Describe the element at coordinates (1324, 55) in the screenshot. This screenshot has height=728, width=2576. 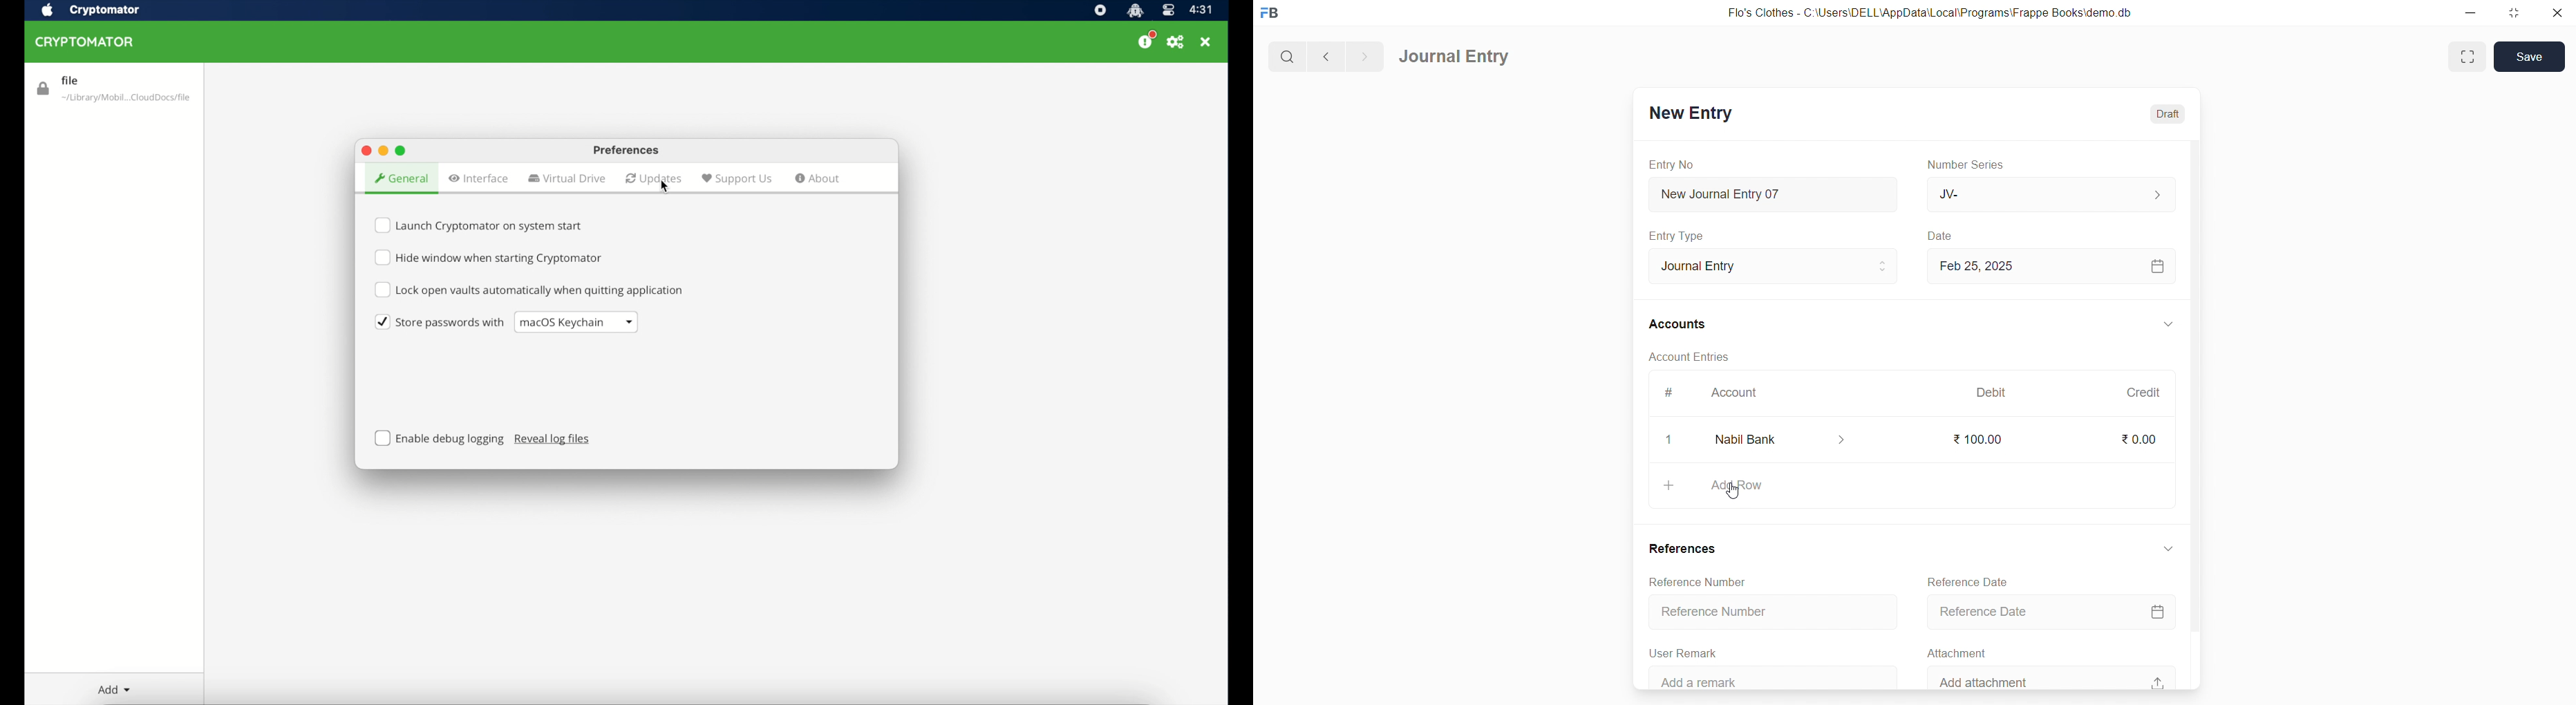
I see `navigate backward ` at that location.